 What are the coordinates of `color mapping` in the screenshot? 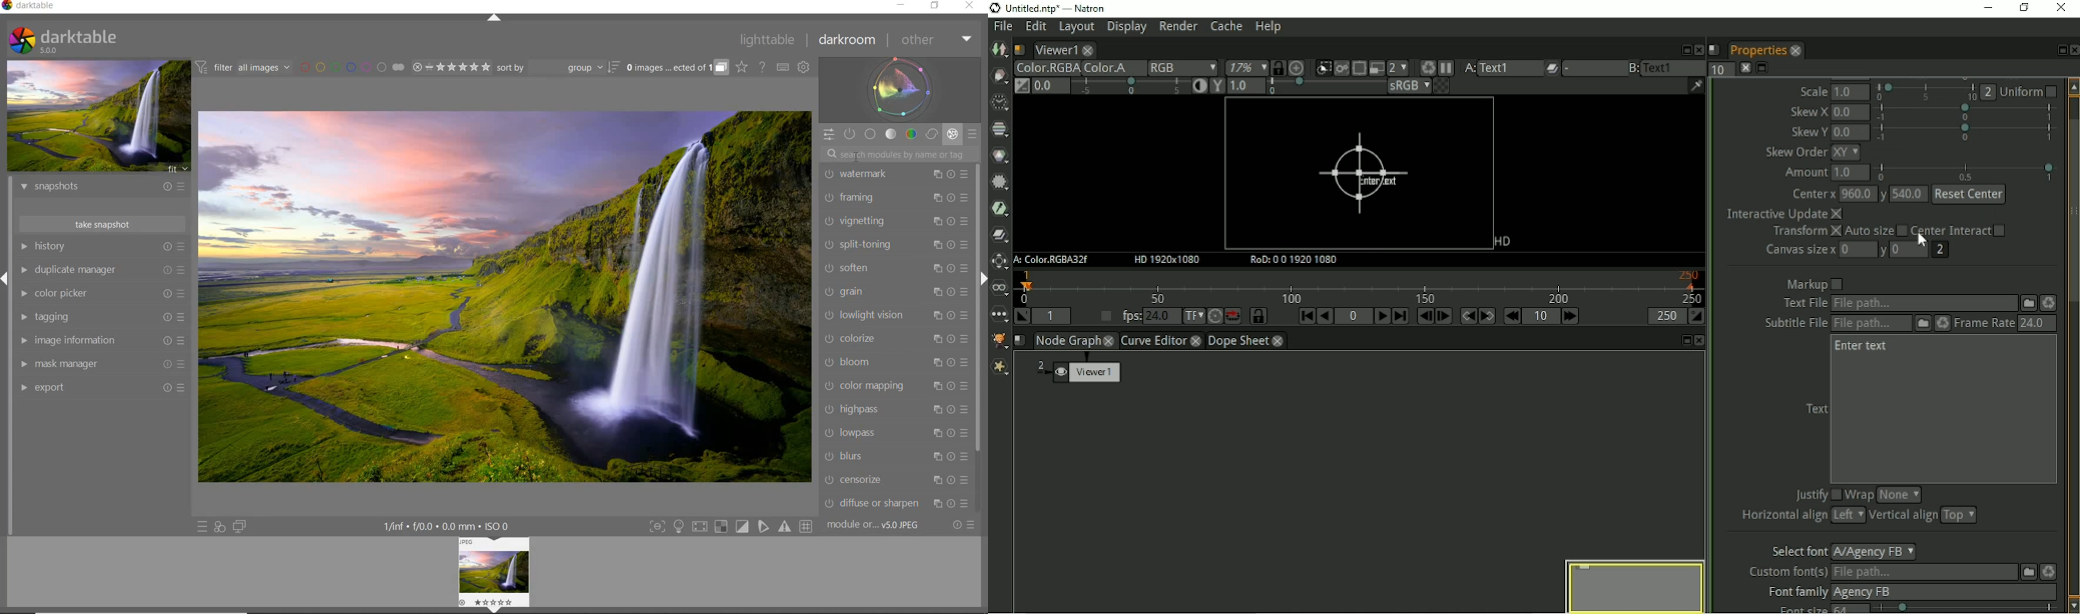 It's located at (895, 385).